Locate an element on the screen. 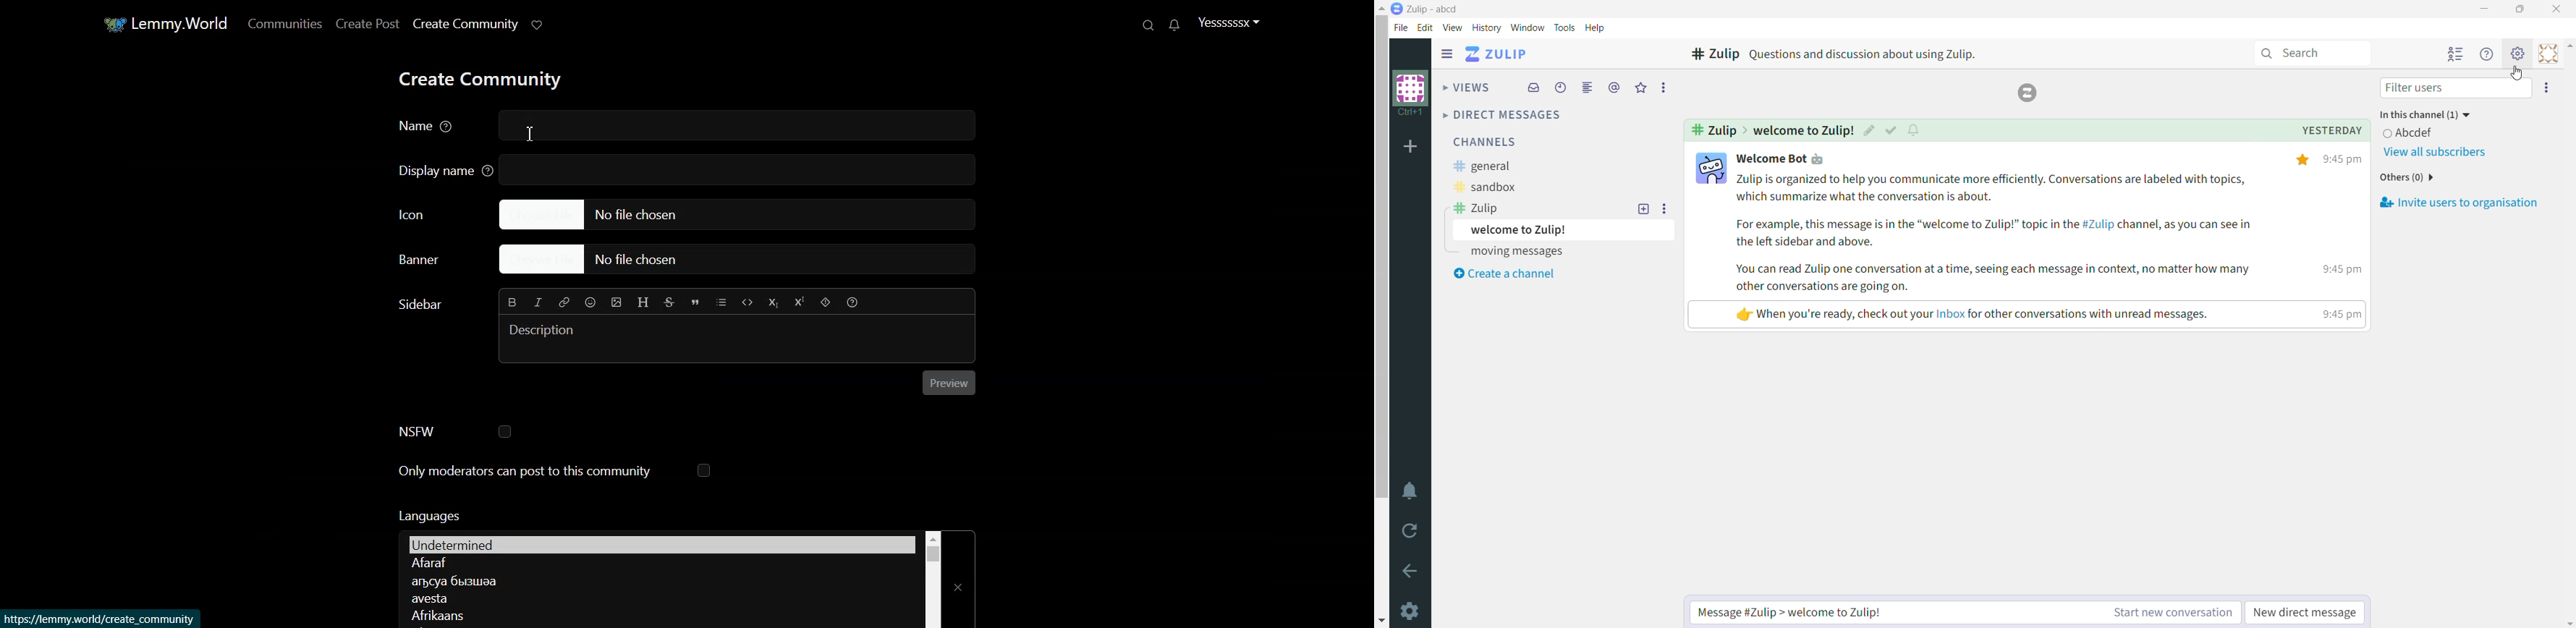 Image resolution: width=2576 pixels, height=644 pixels. Choose Banner is located at coordinates (433, 263).